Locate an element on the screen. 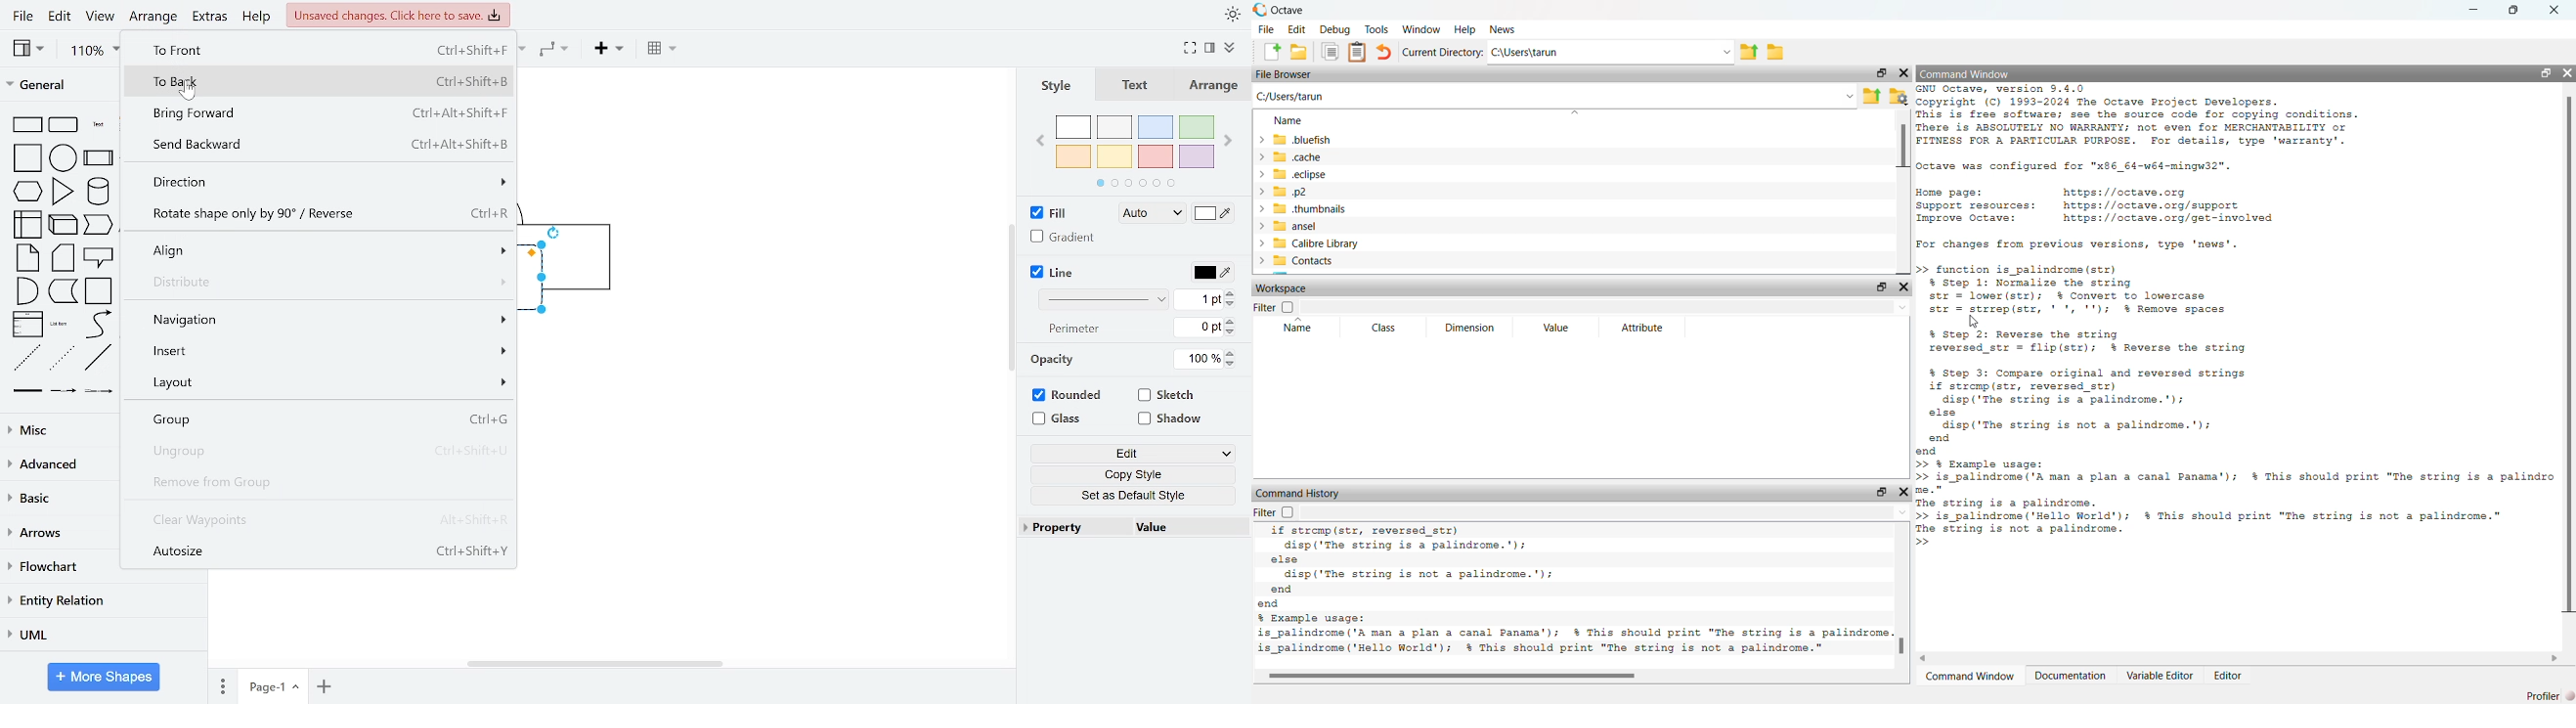  unsaved changes. Click here to save is located at coordinates (398, 17).